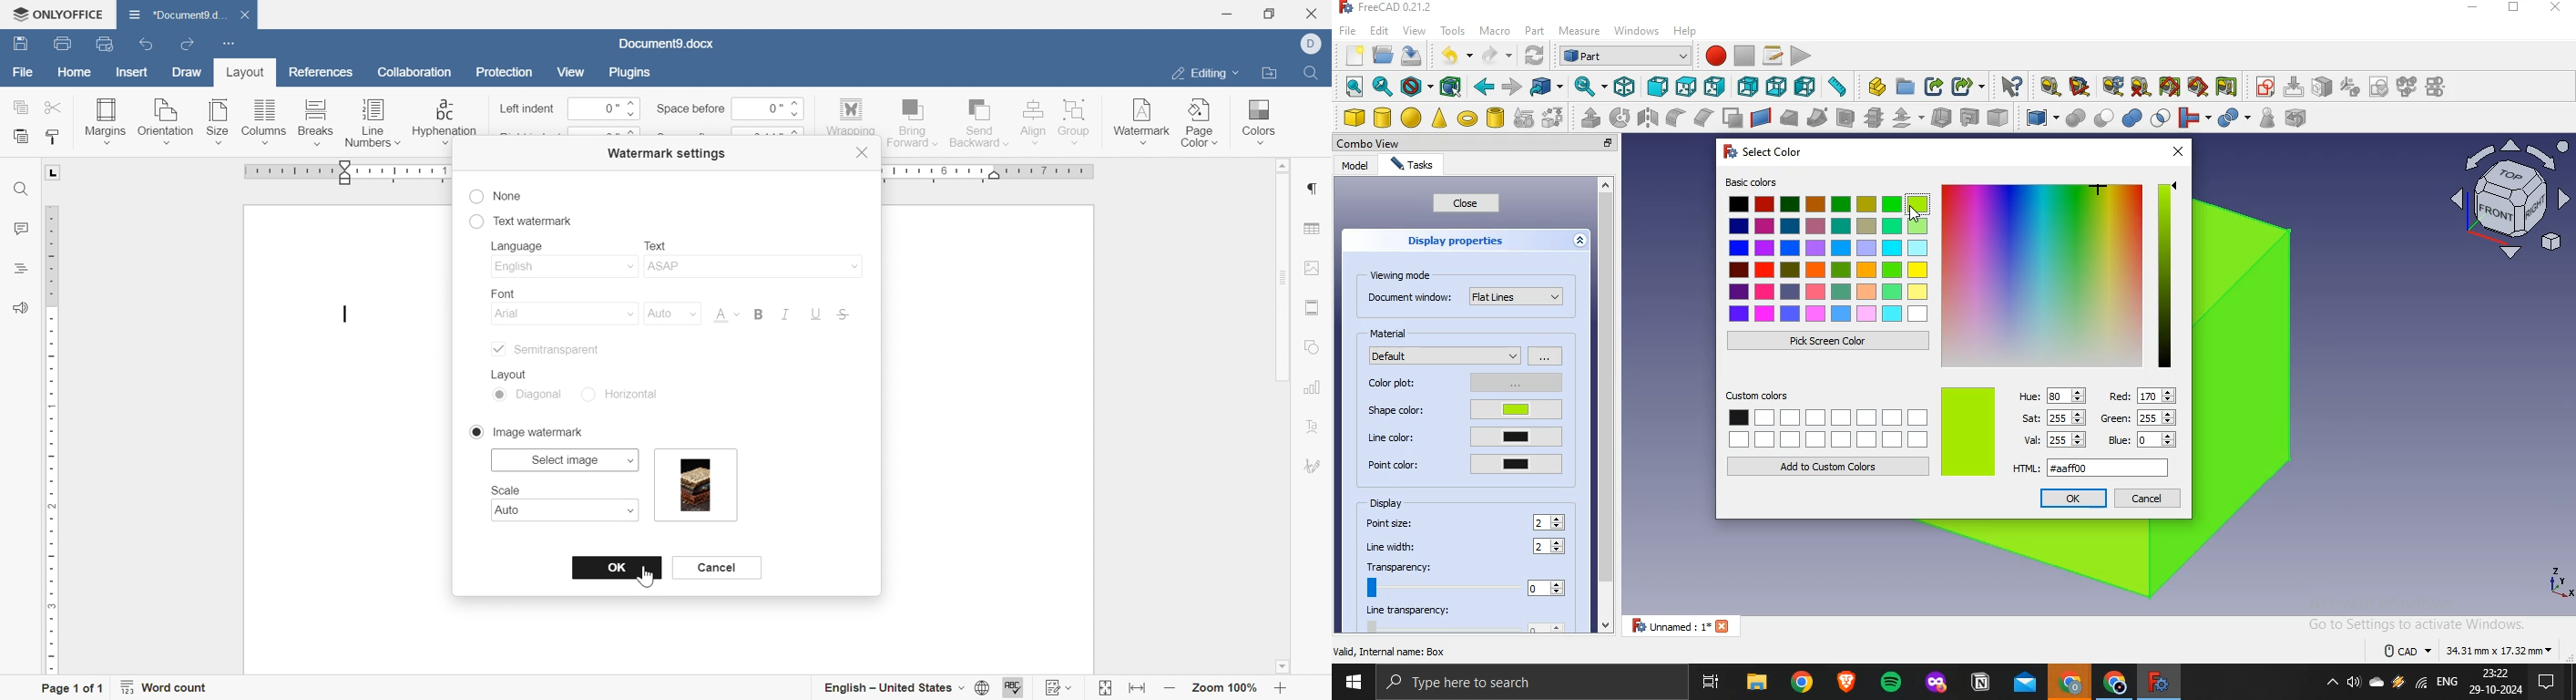  I want to click on isometric, so click(1624, 86).